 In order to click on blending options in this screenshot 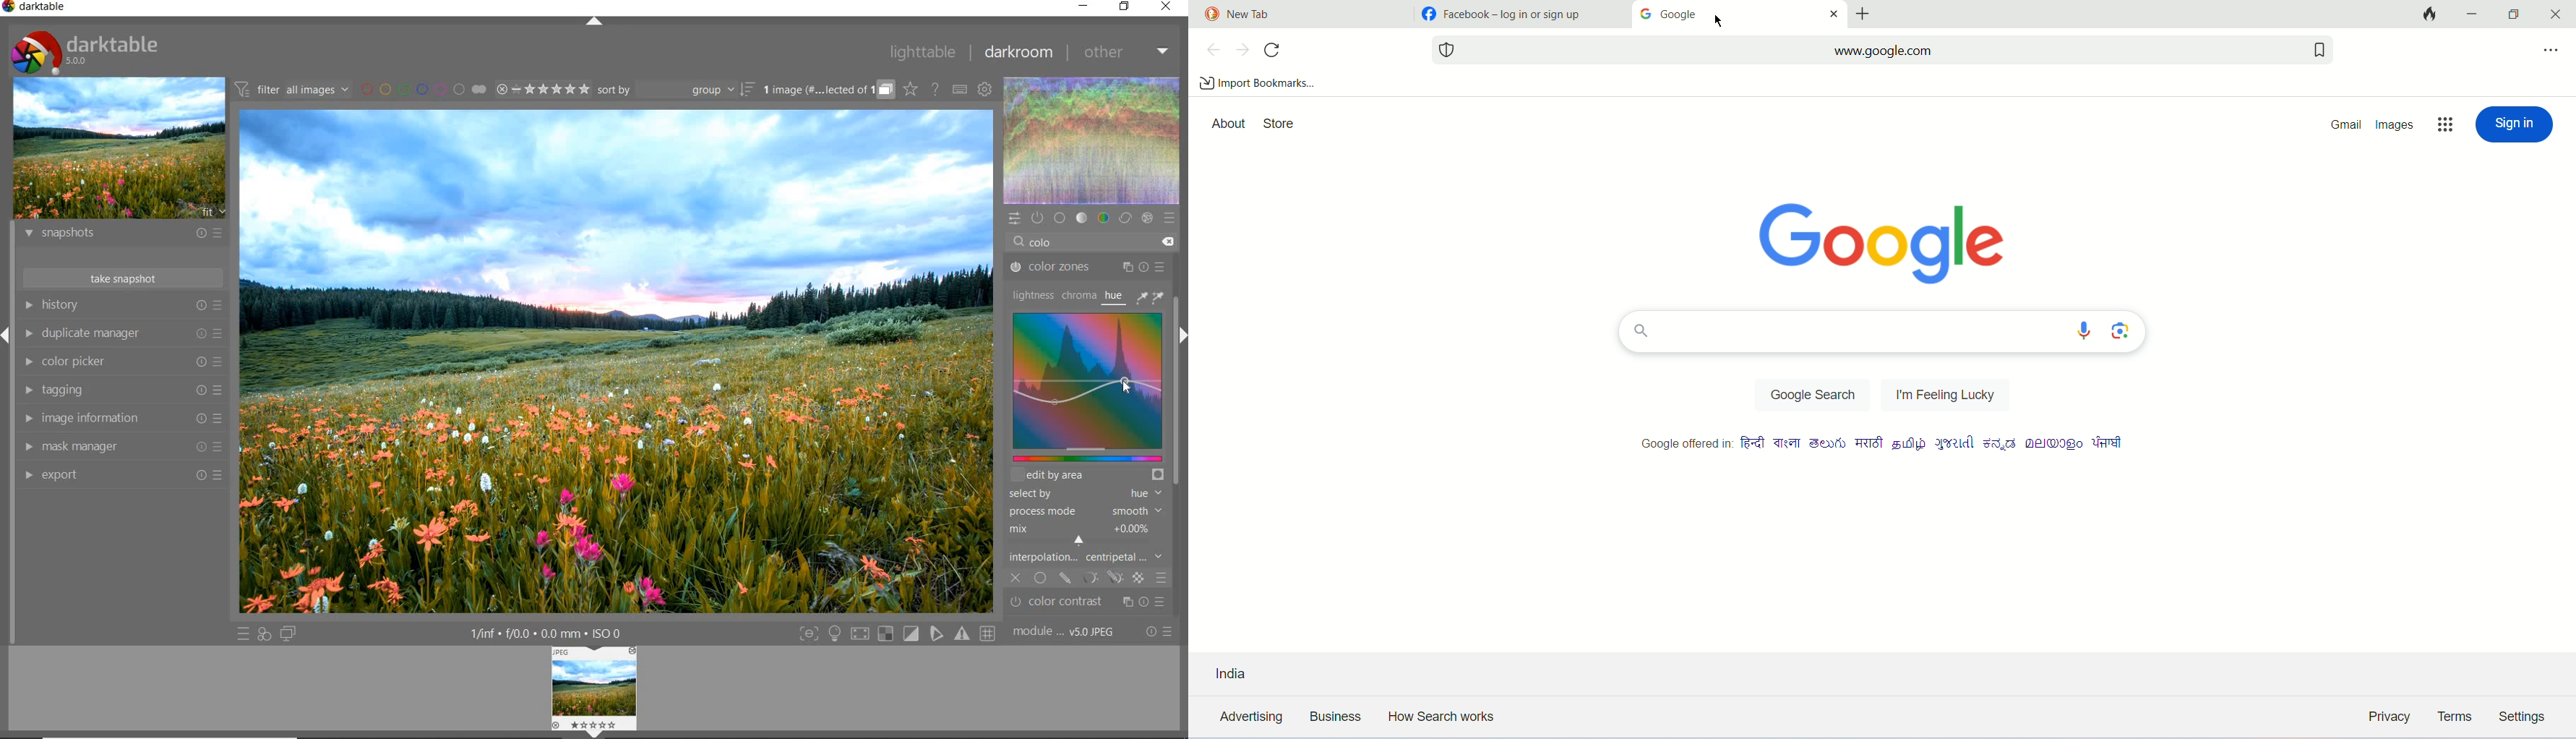, I will do `click(1161, 576)`.